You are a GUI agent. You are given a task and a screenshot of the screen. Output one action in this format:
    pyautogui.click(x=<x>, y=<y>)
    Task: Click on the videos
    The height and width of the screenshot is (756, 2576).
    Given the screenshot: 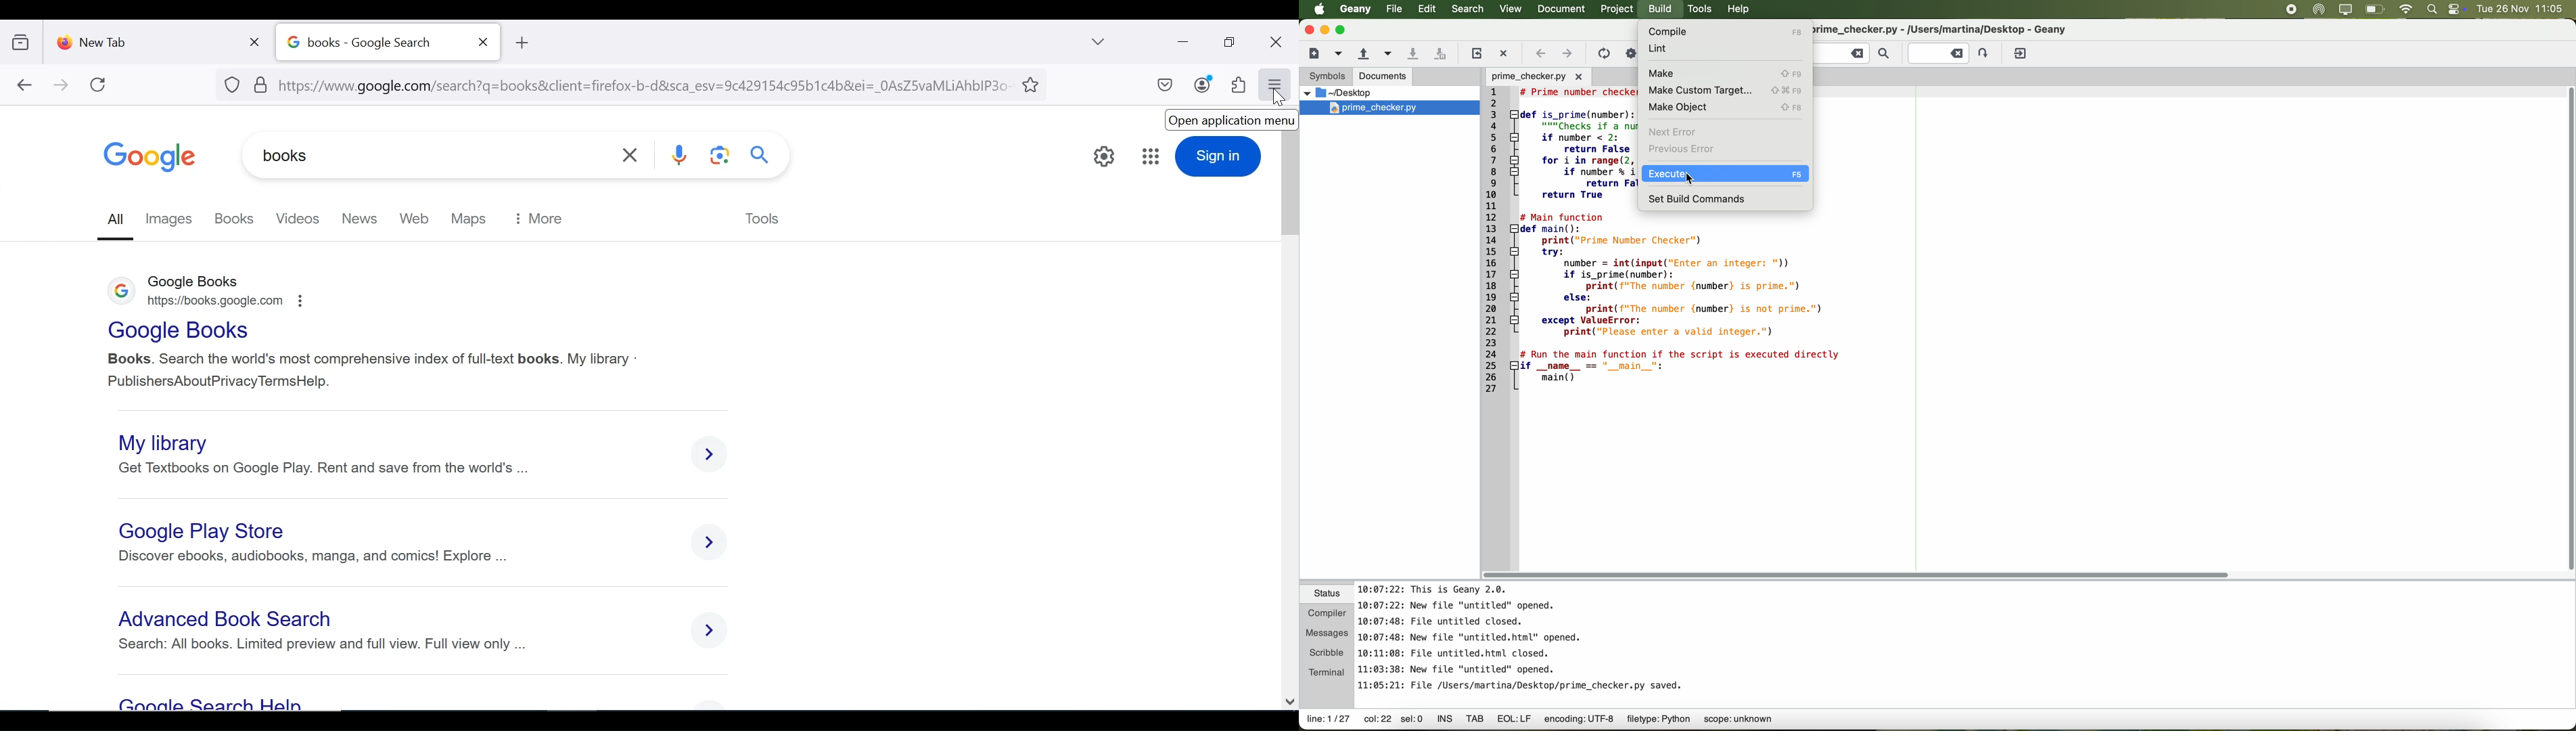 What is the action you would take?
    pyautogui.click(x=296, y=218)
    